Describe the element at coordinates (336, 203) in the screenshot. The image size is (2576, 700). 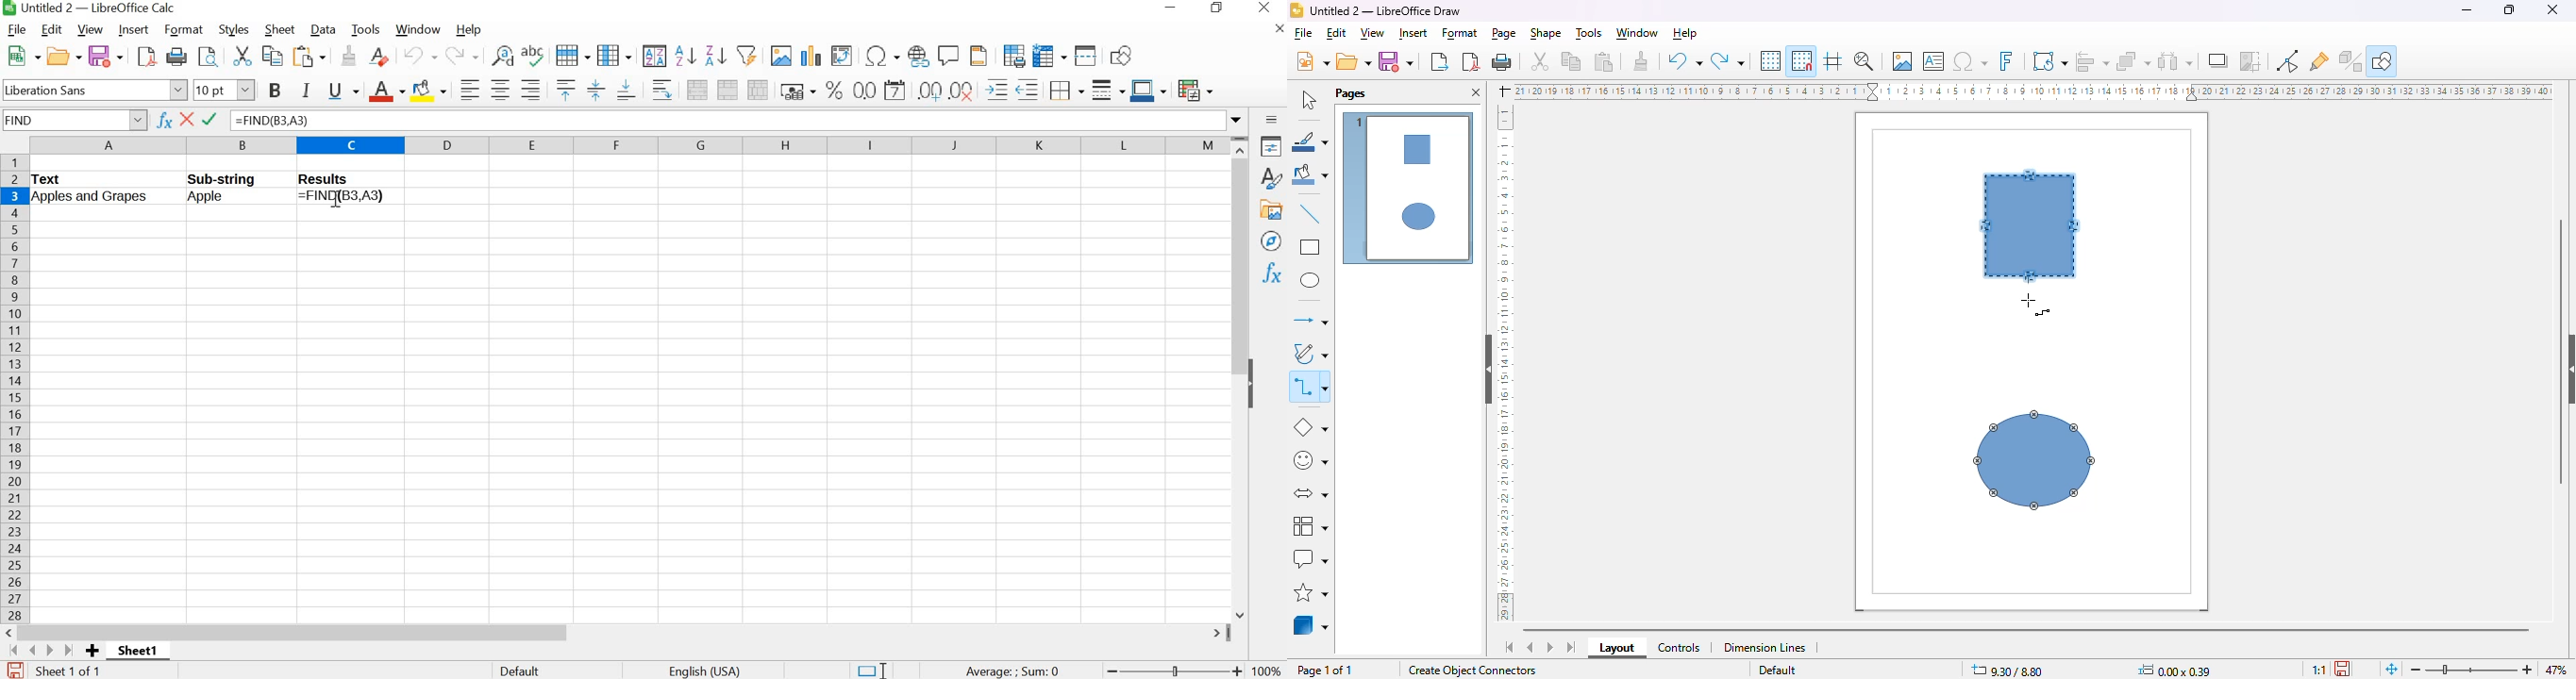
I see `cursor position` at that location.